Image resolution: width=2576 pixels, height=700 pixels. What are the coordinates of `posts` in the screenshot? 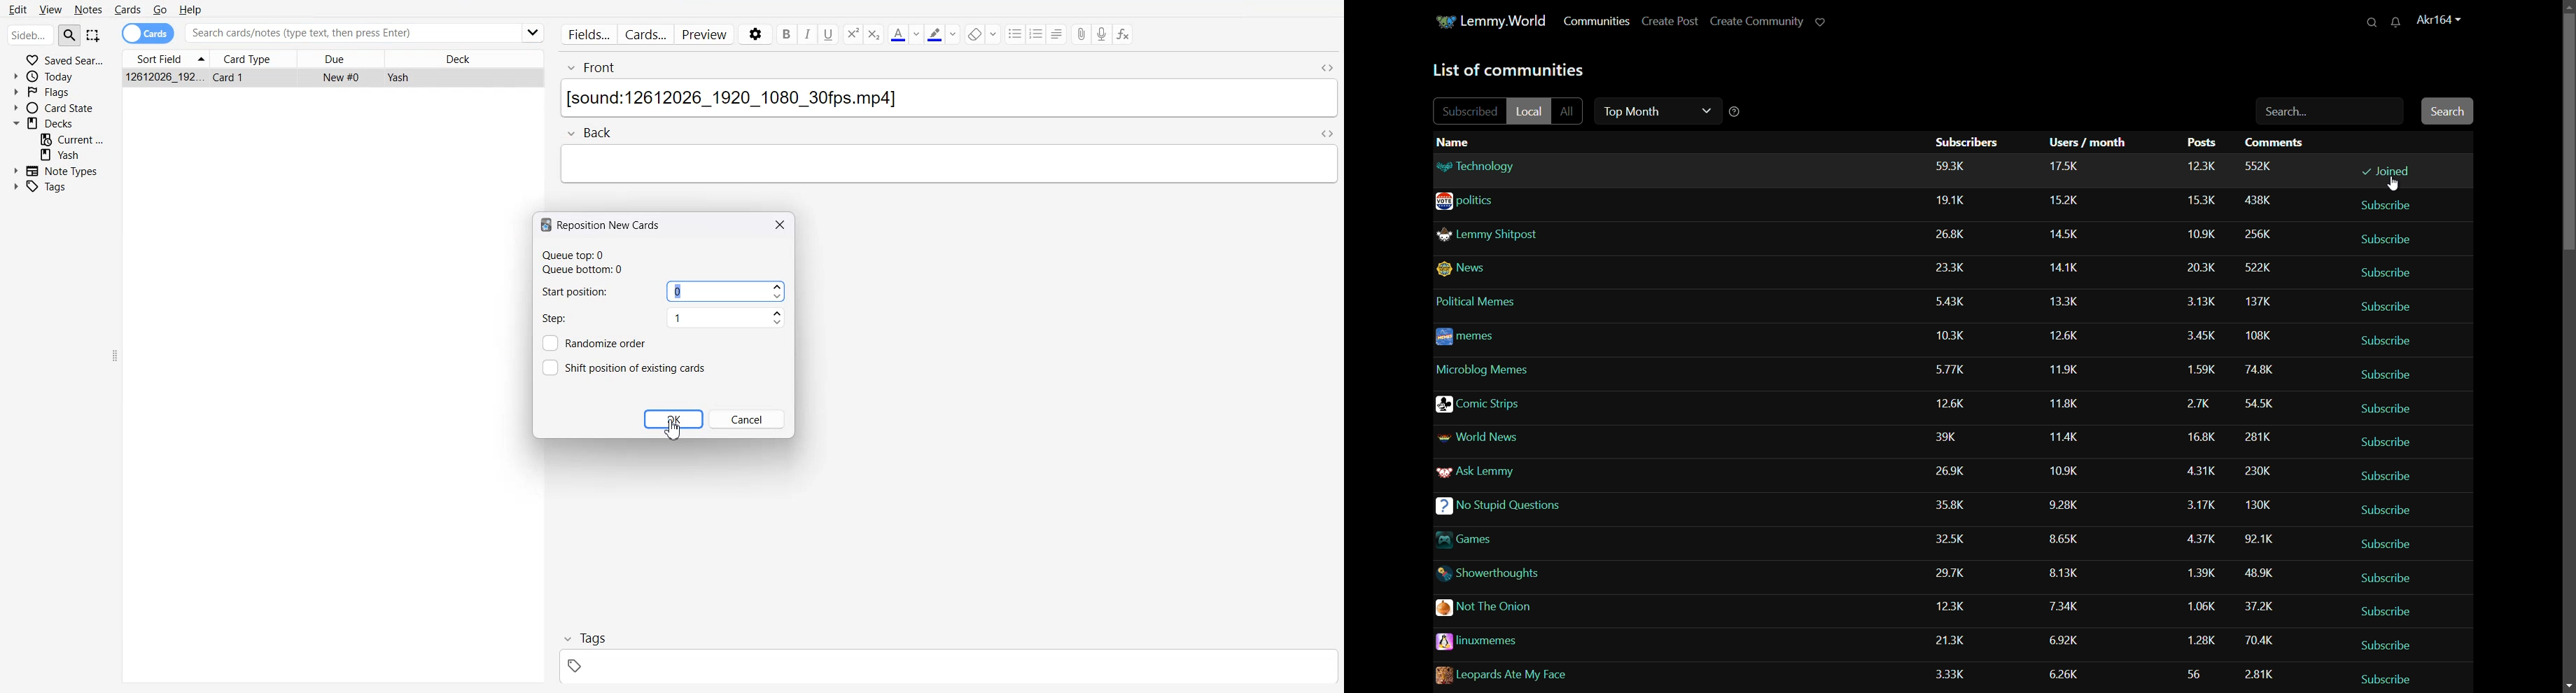 It's located at (2202, 231).